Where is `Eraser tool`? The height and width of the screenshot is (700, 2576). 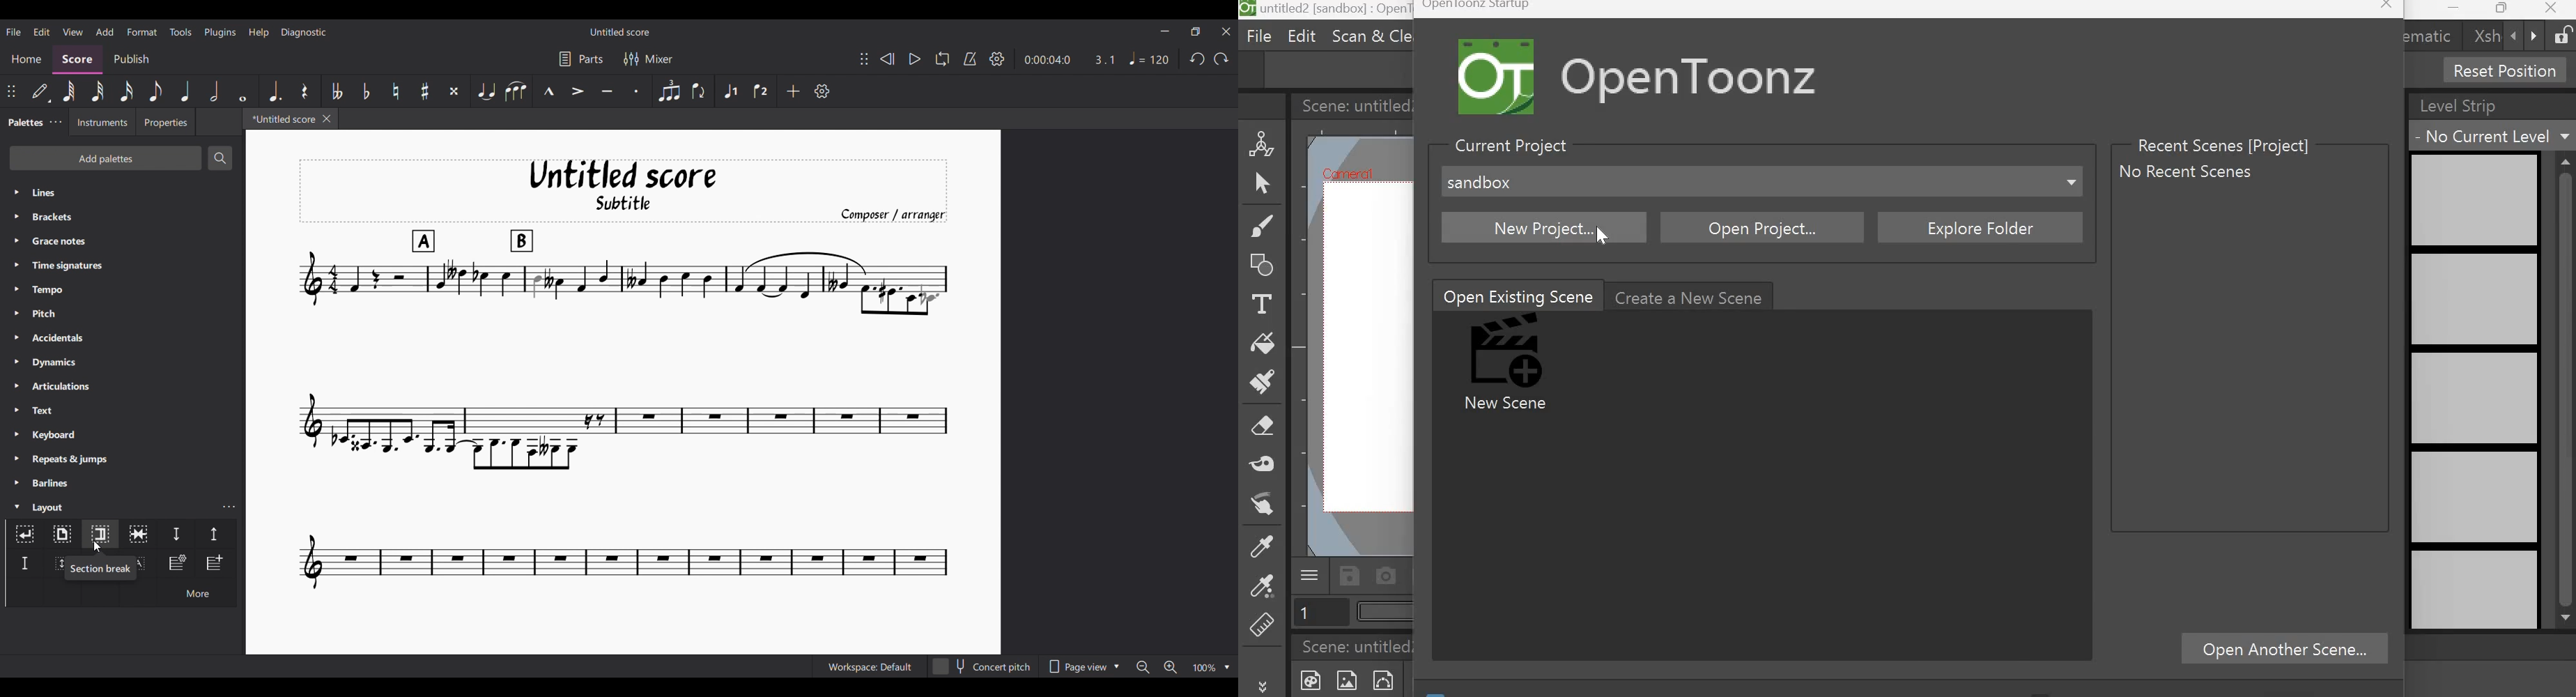
Eraser tool is located at coordinates (1264, 426).